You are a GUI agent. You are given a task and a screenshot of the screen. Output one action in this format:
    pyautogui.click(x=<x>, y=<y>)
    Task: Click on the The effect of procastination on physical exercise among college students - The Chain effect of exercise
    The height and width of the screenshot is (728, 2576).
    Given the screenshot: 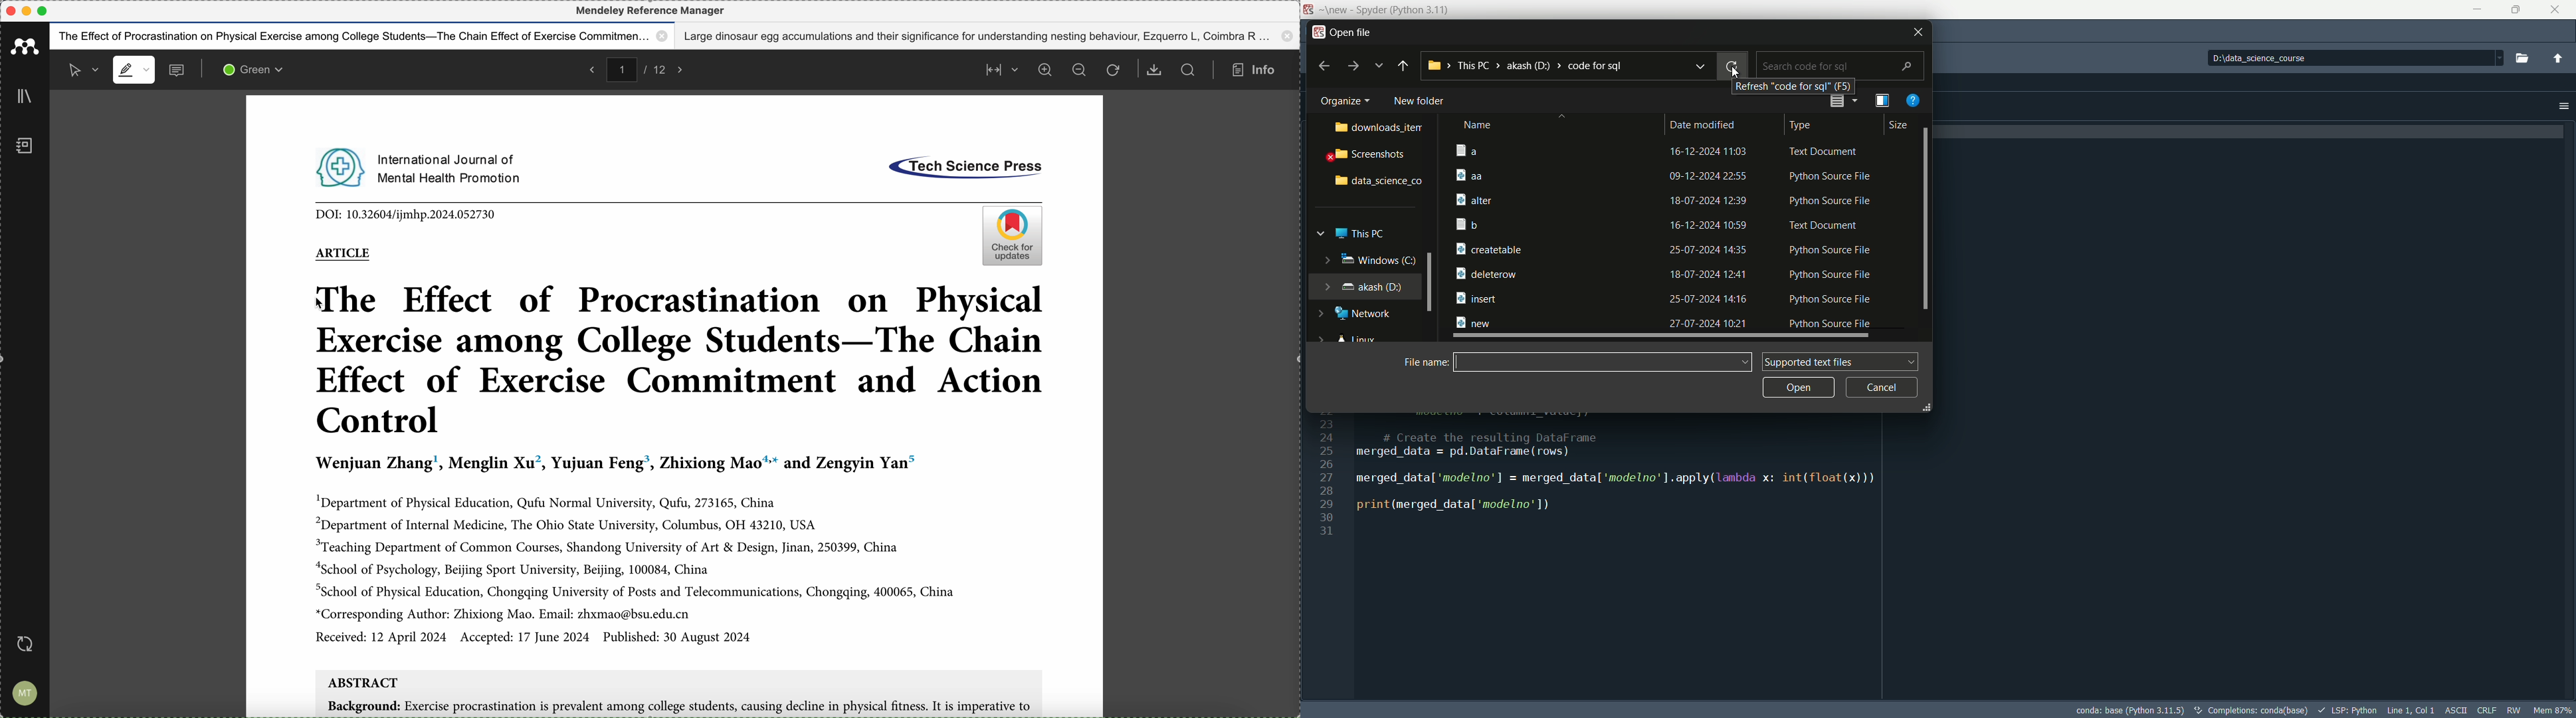 What is the action you would take?
    pyautogui.click(x=363, y=36)
    